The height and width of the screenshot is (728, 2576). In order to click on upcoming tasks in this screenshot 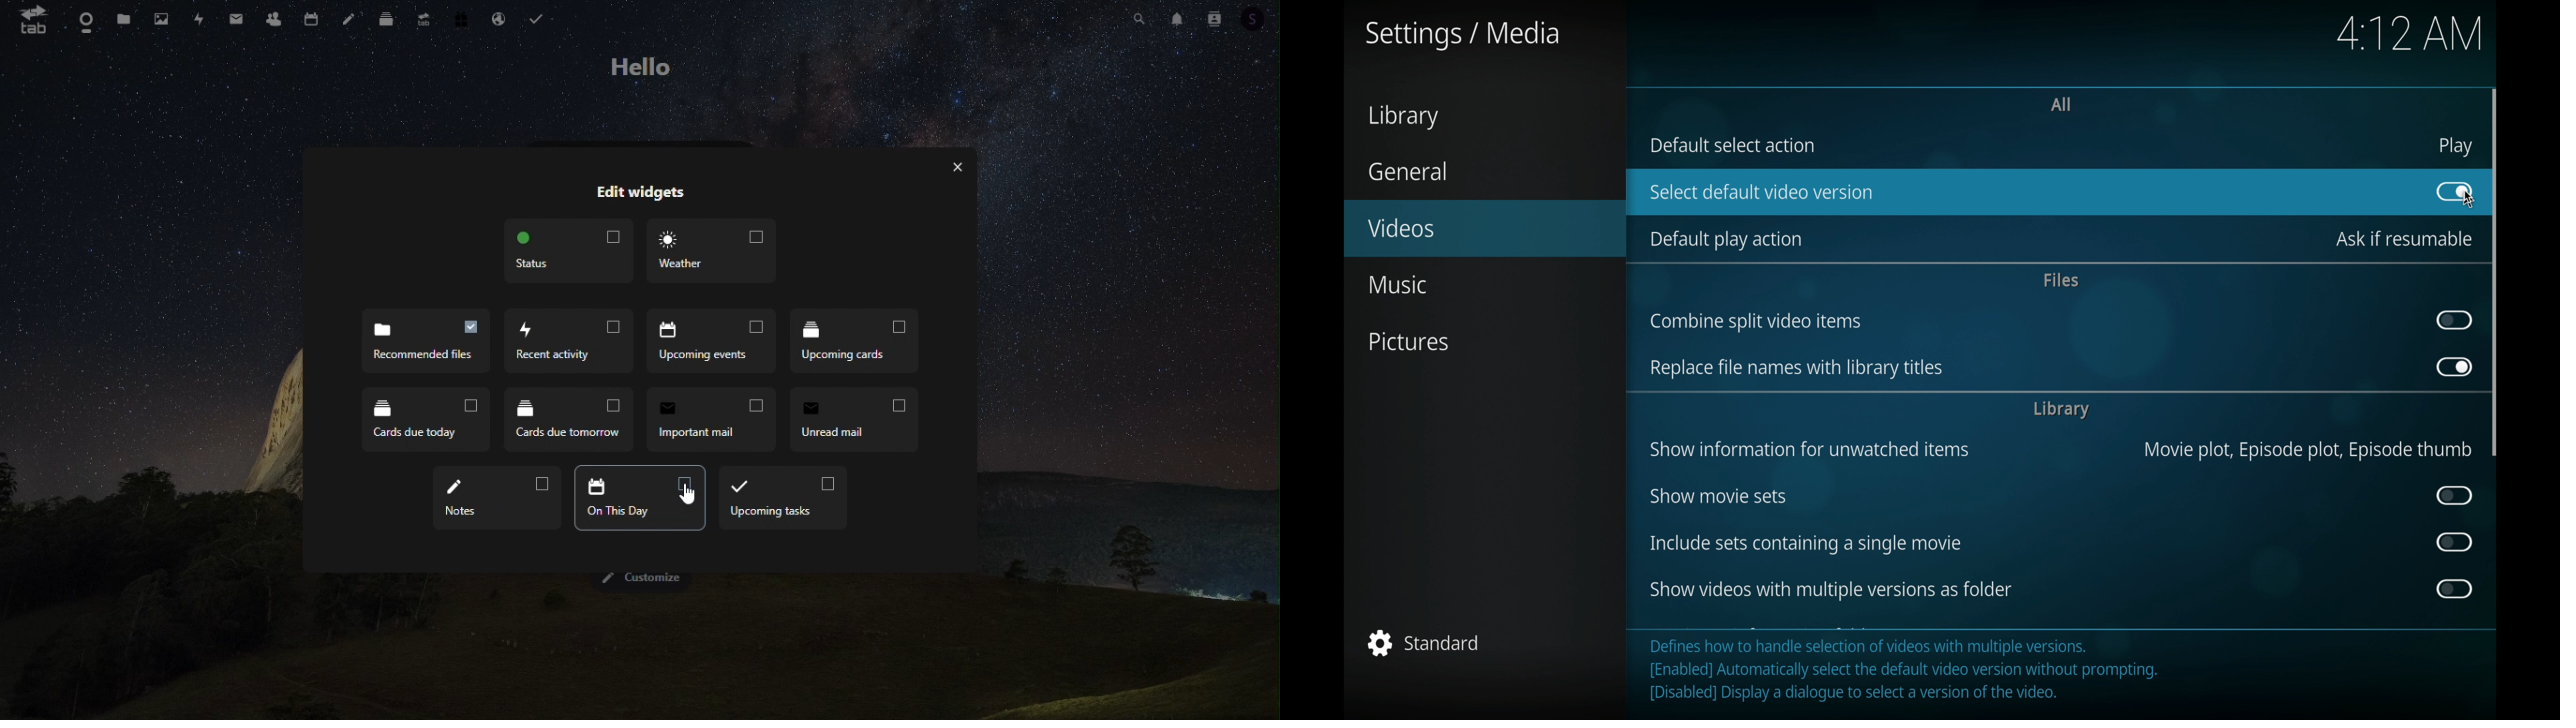, I will do `click(783, 499)`.